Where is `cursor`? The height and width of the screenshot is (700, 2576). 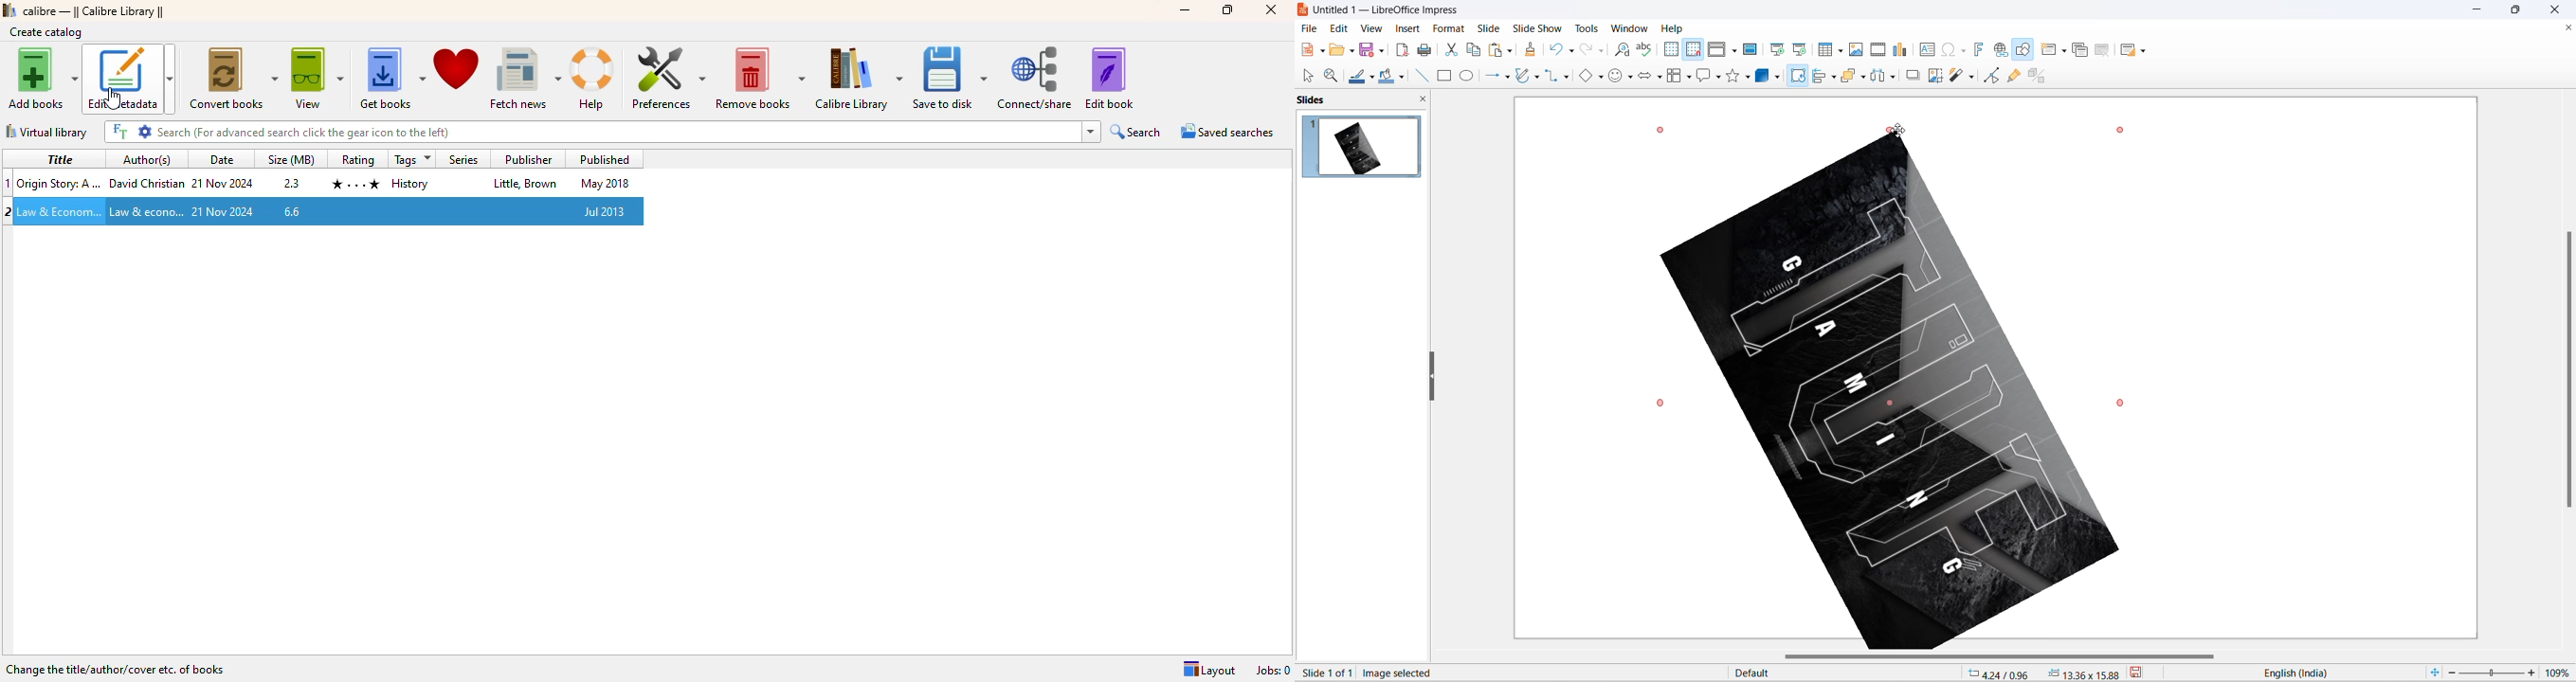
cursor is located at coordinates (1798, 71).